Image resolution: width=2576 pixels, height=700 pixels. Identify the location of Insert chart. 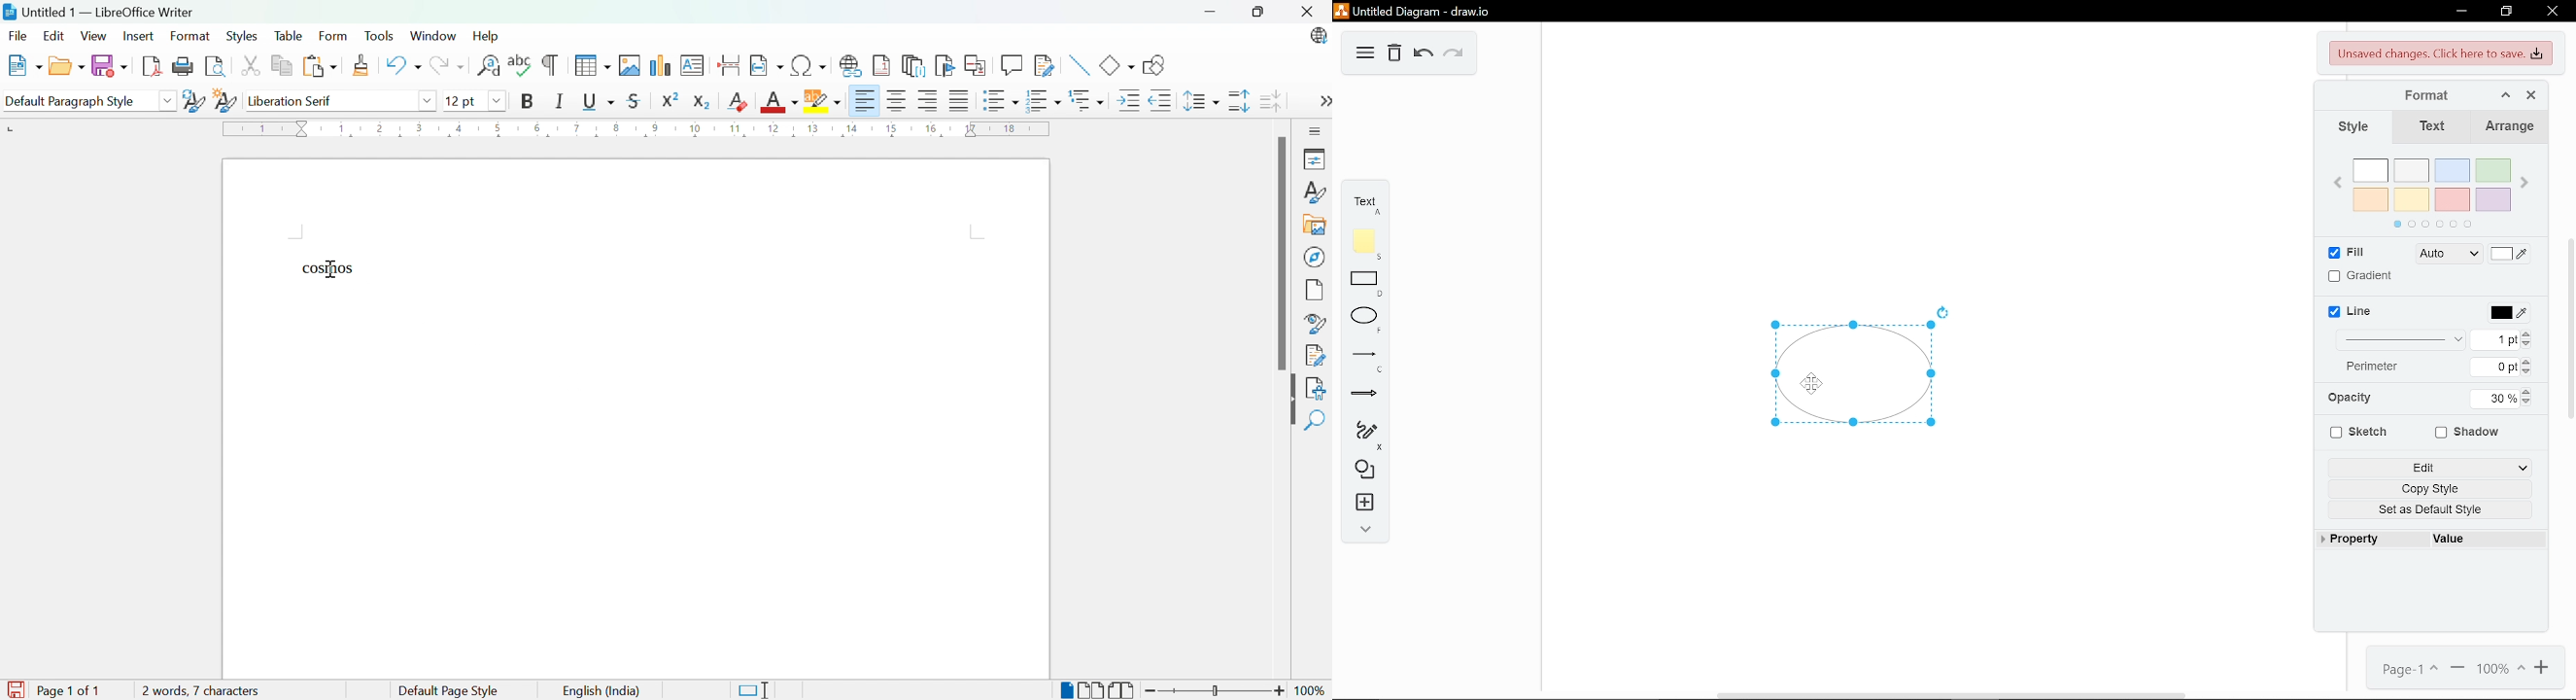
(658, 66).